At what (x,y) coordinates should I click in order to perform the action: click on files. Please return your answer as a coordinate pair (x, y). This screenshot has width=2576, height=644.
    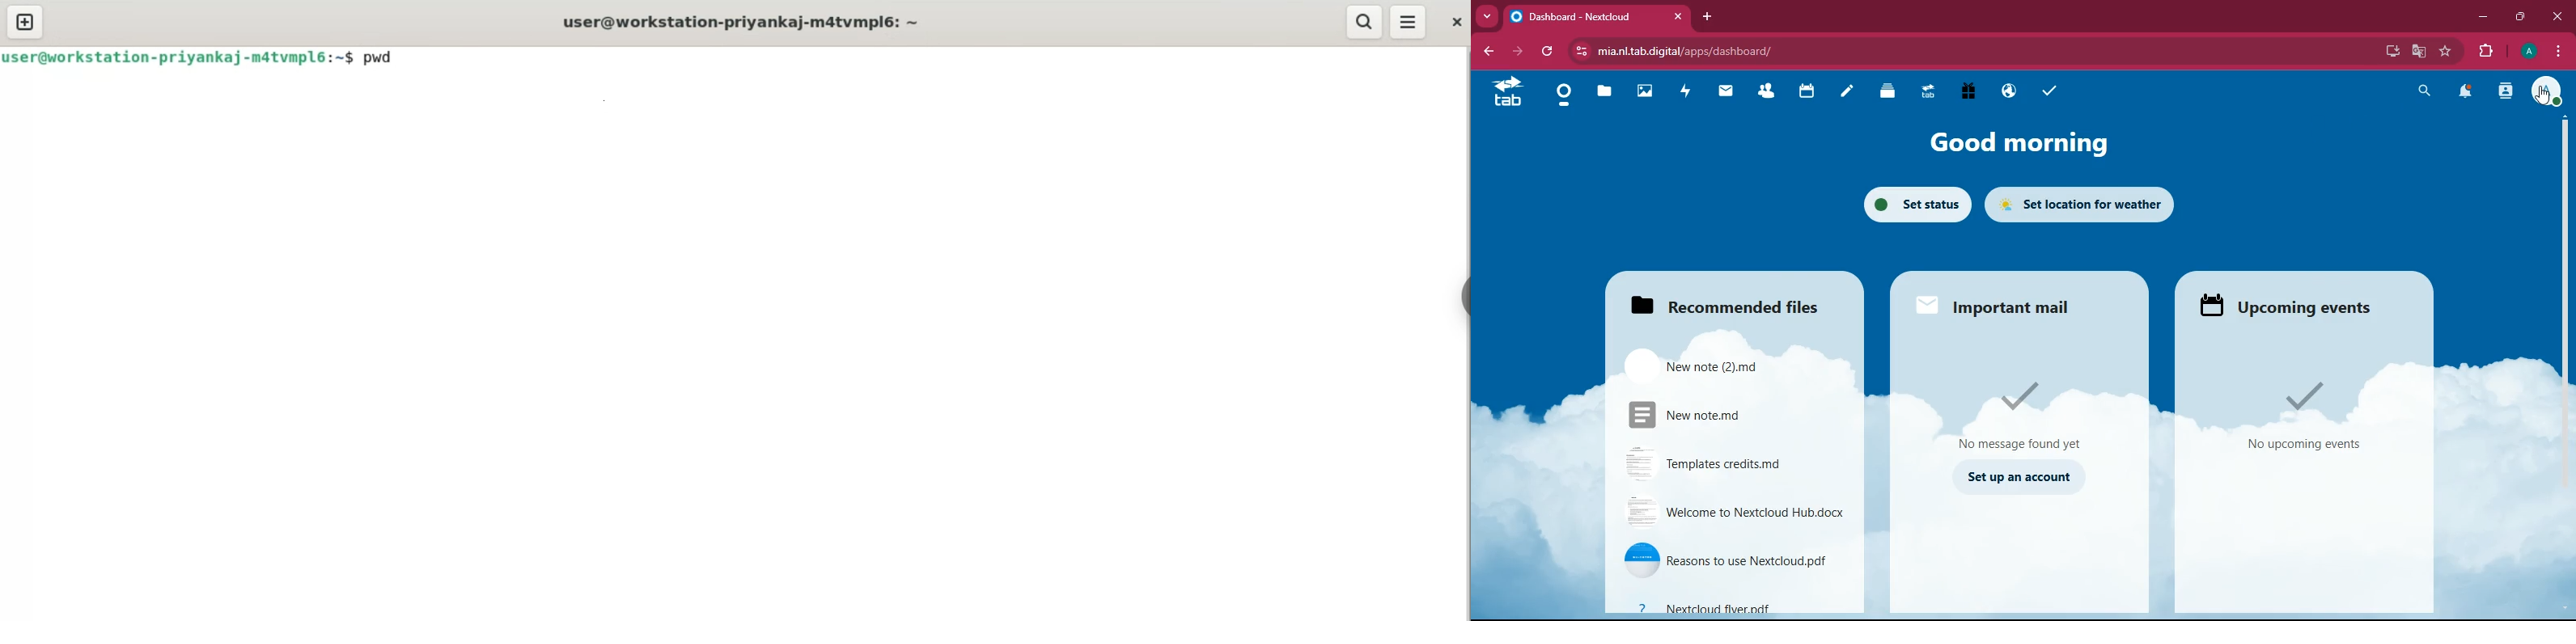
    Looking at the image, I should click on (1602, 94).